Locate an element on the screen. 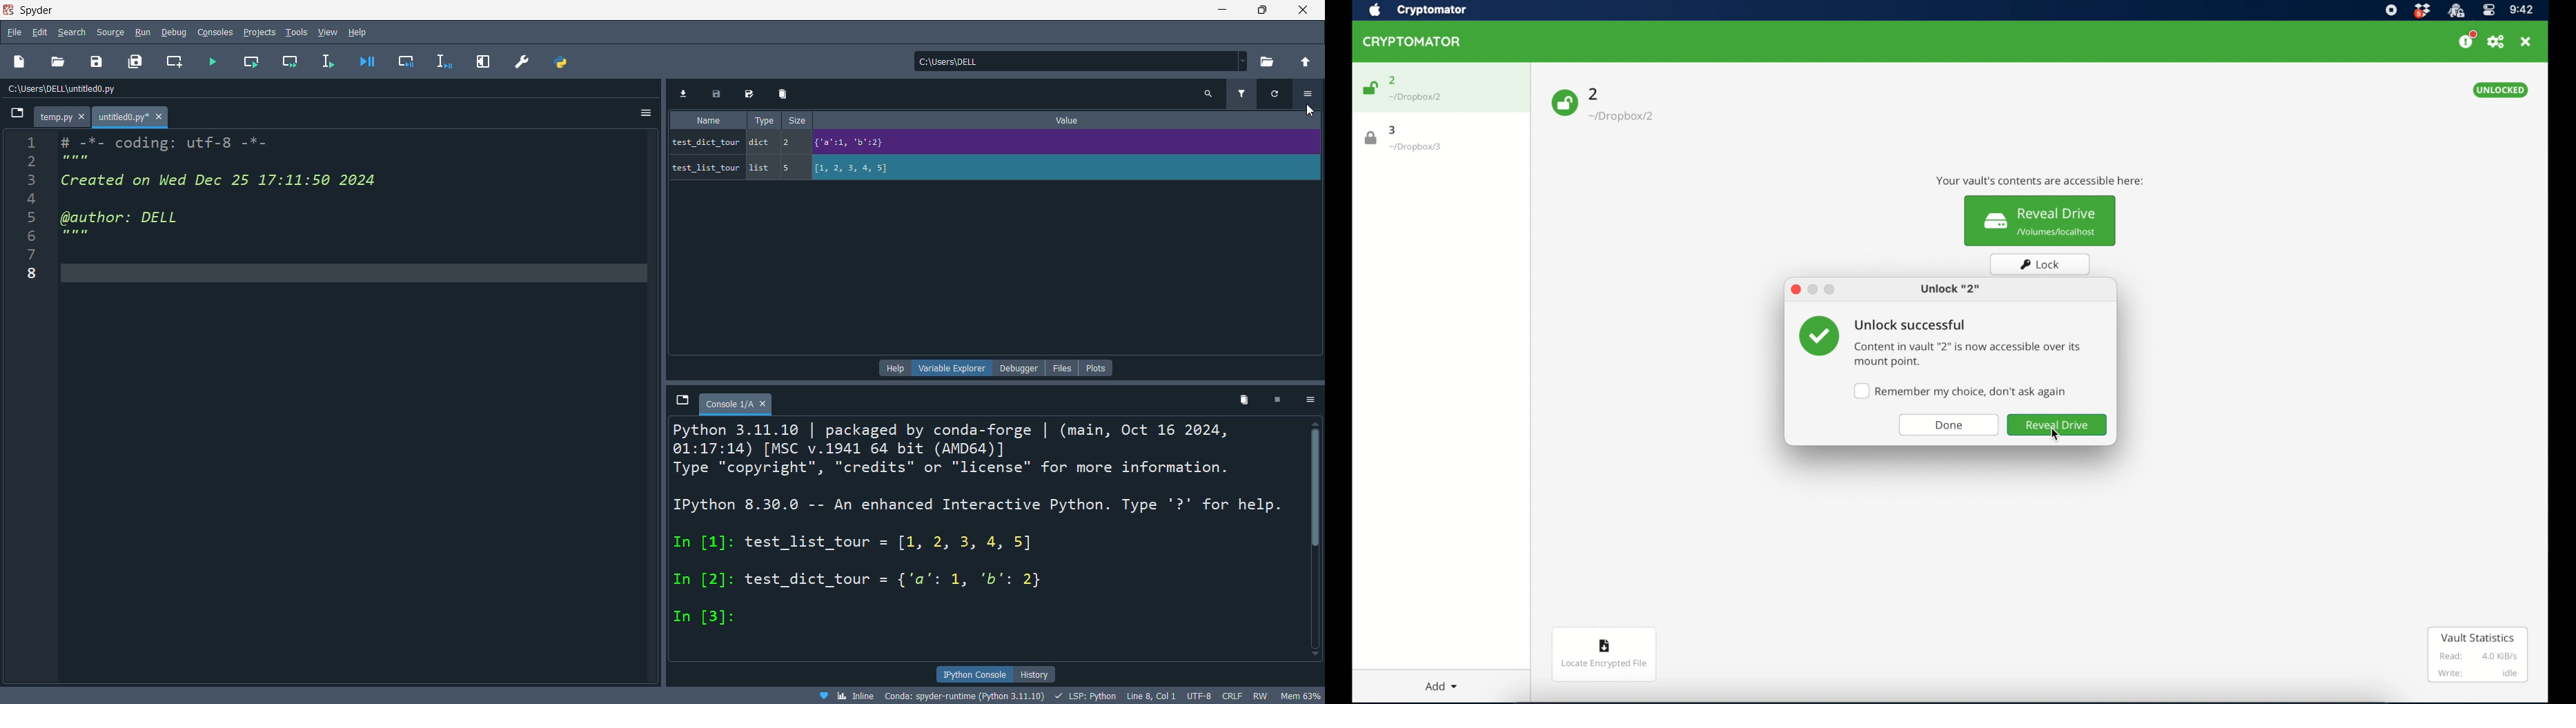 The width and height of the screenshot is (2576, 728). files is located at coordinates (1064, 368).